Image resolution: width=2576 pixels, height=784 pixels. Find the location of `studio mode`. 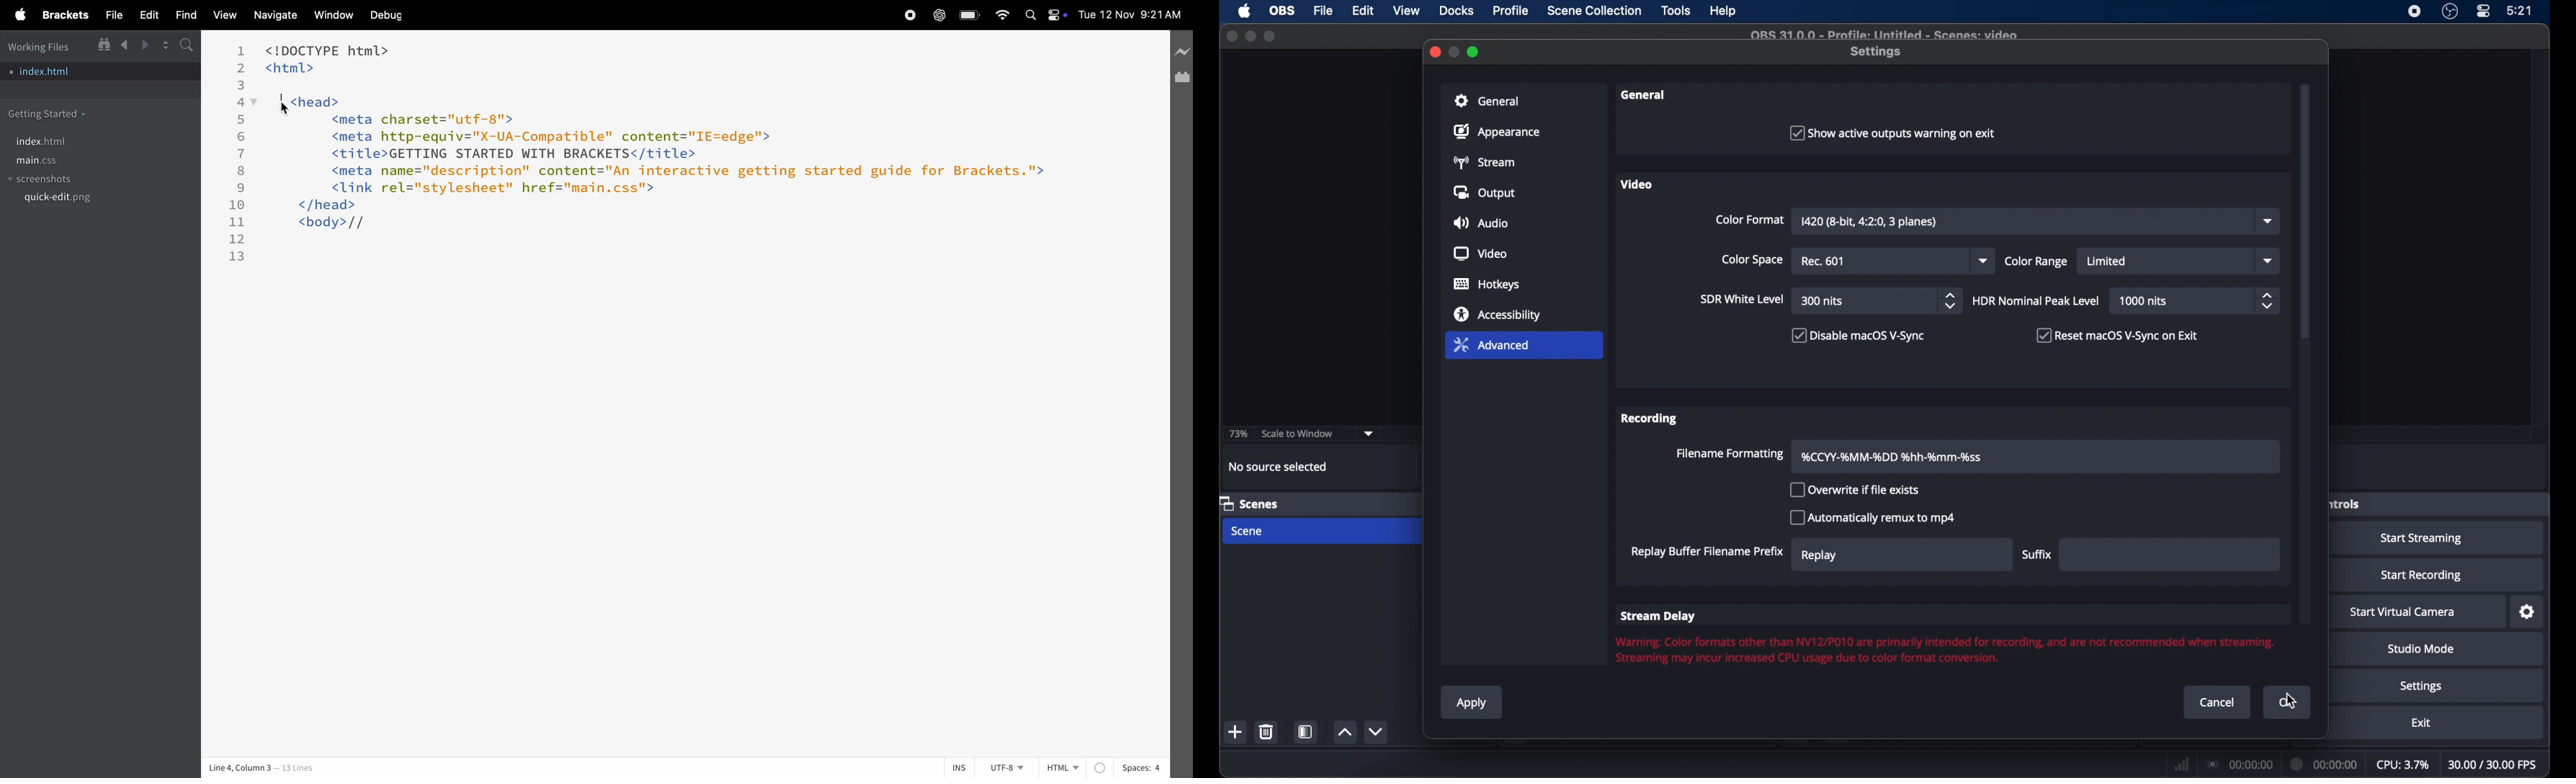

studio mode is located at coordinates (2422, 650).